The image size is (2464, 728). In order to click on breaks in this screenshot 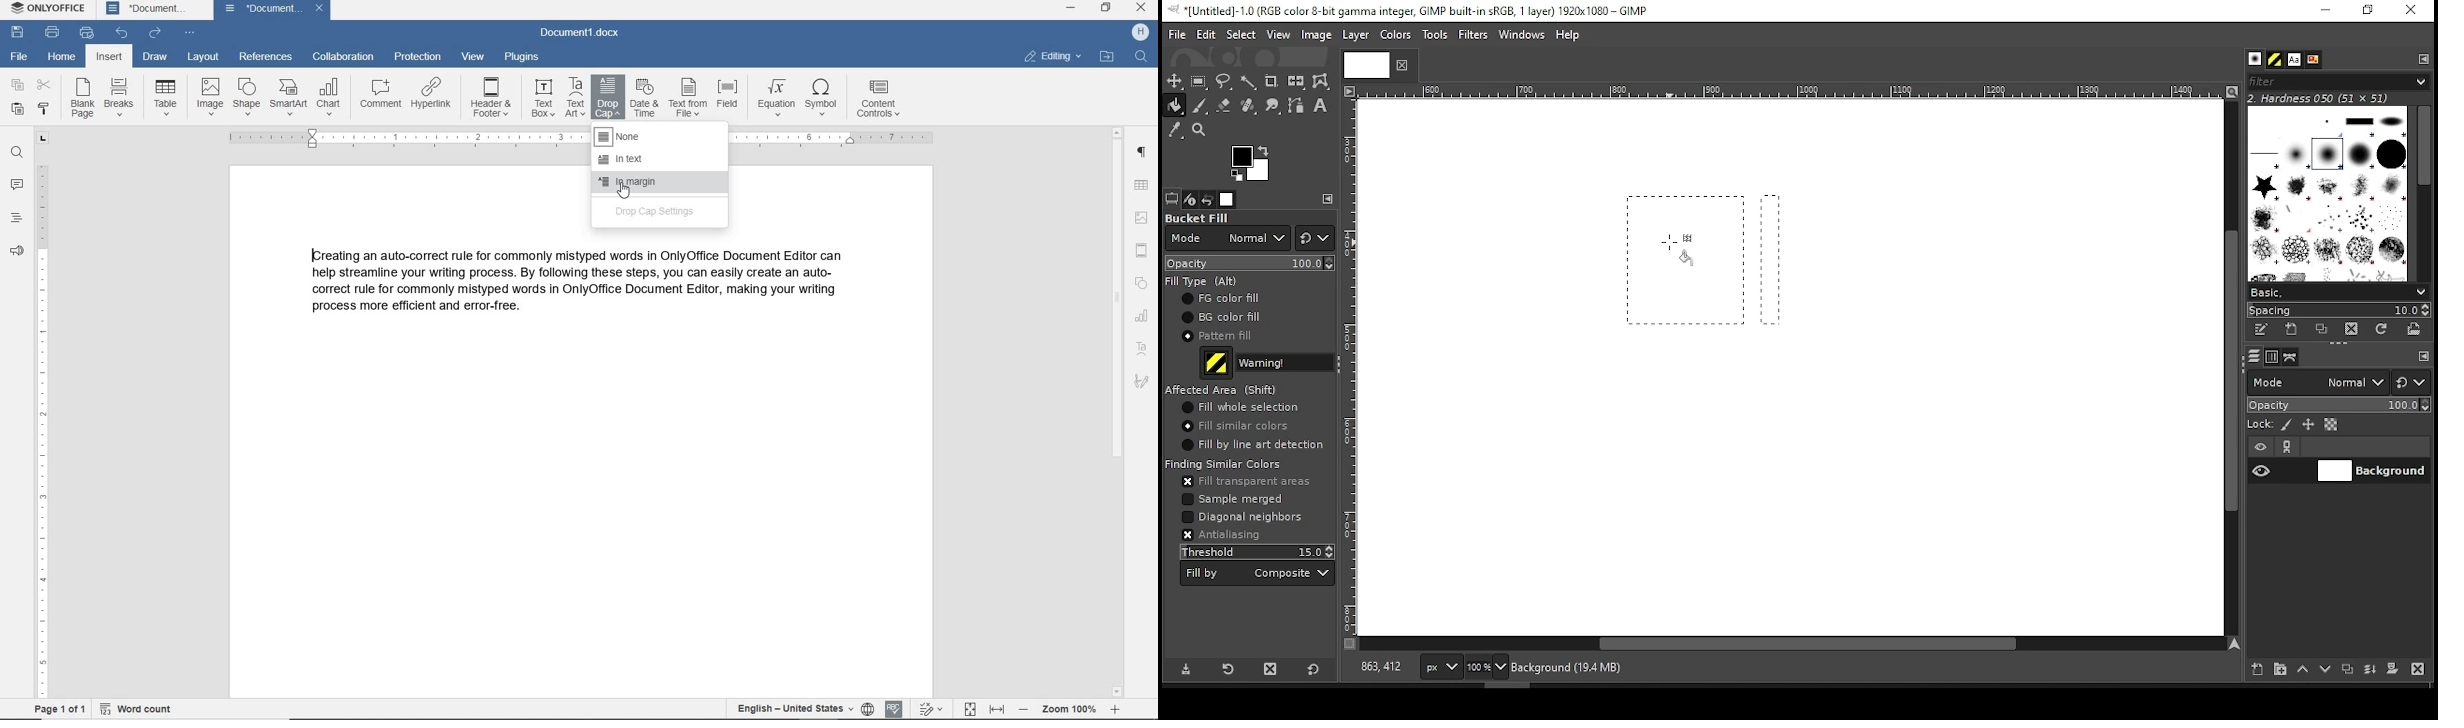, I will do `click(119, 96)`.